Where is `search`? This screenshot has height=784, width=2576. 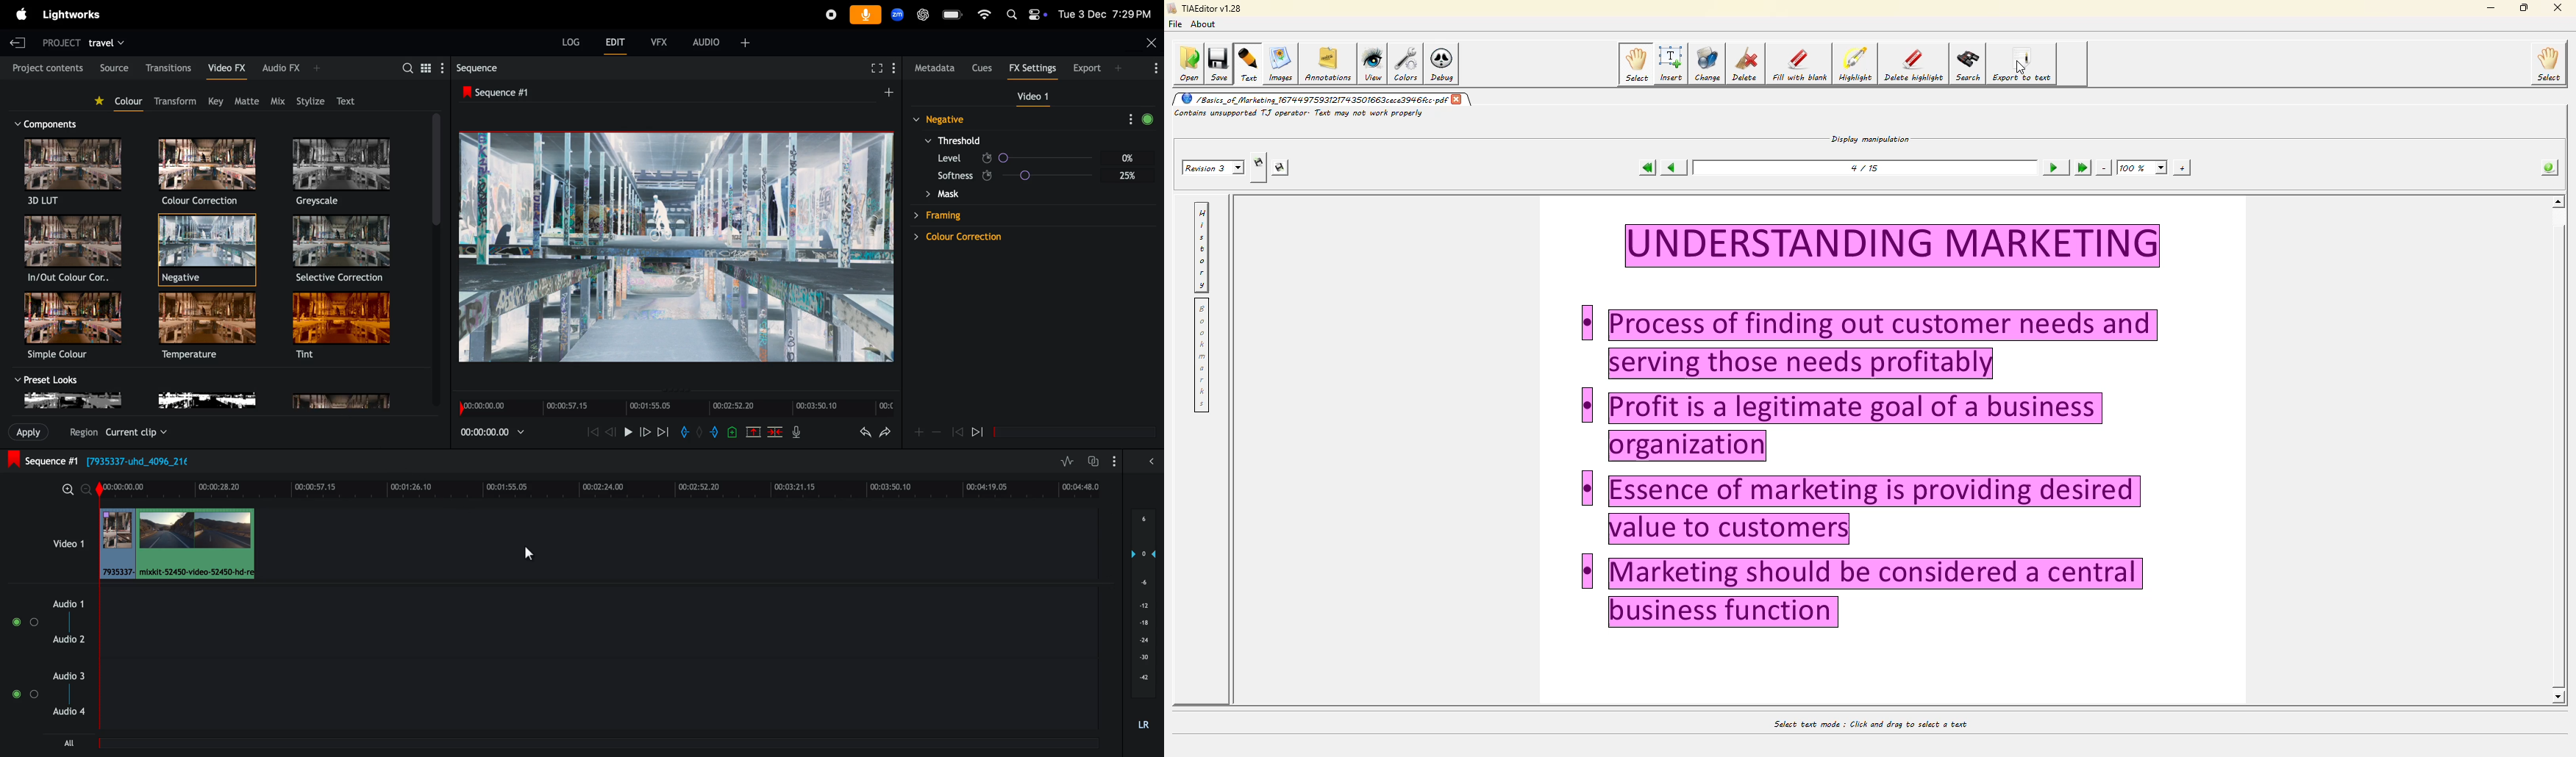 search is located at coordinates (406, 68).